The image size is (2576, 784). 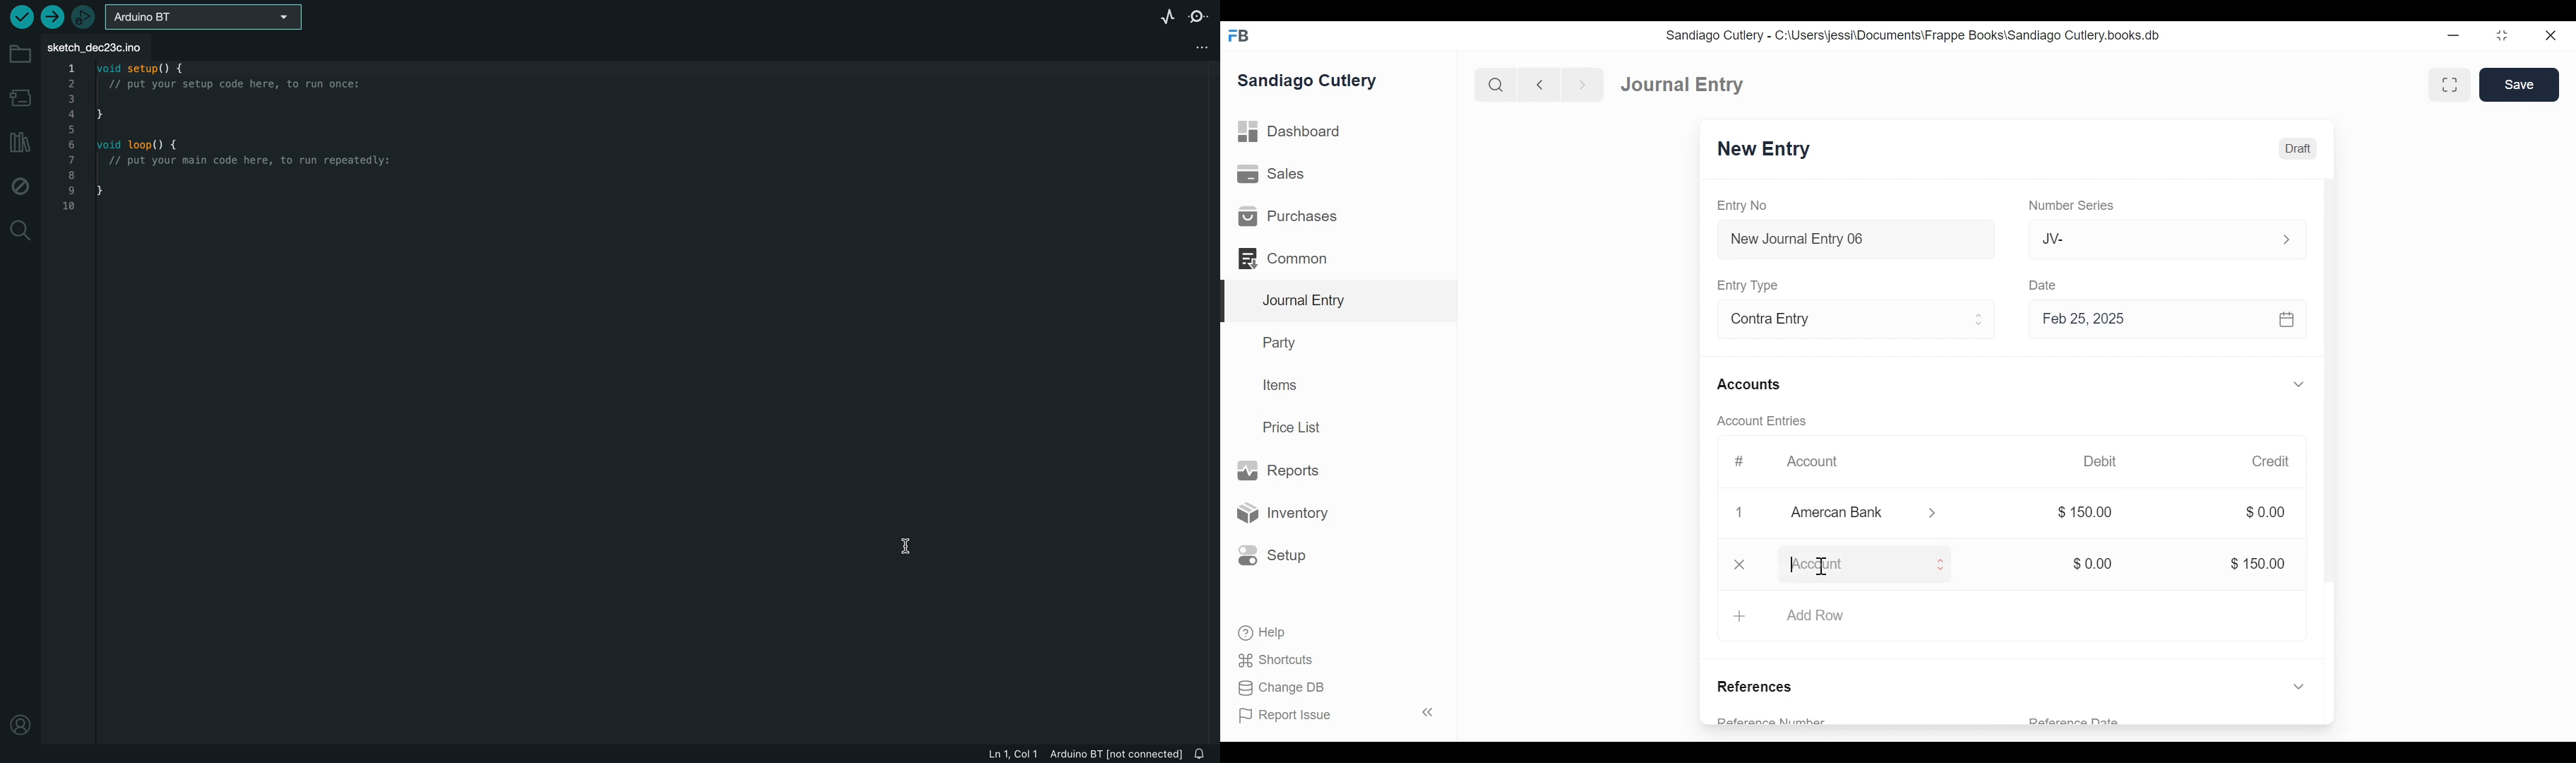 What do you see at coordinates (1743, 206) in the screenshot?
I see `Entry No` at bounding box center [1743, 206].